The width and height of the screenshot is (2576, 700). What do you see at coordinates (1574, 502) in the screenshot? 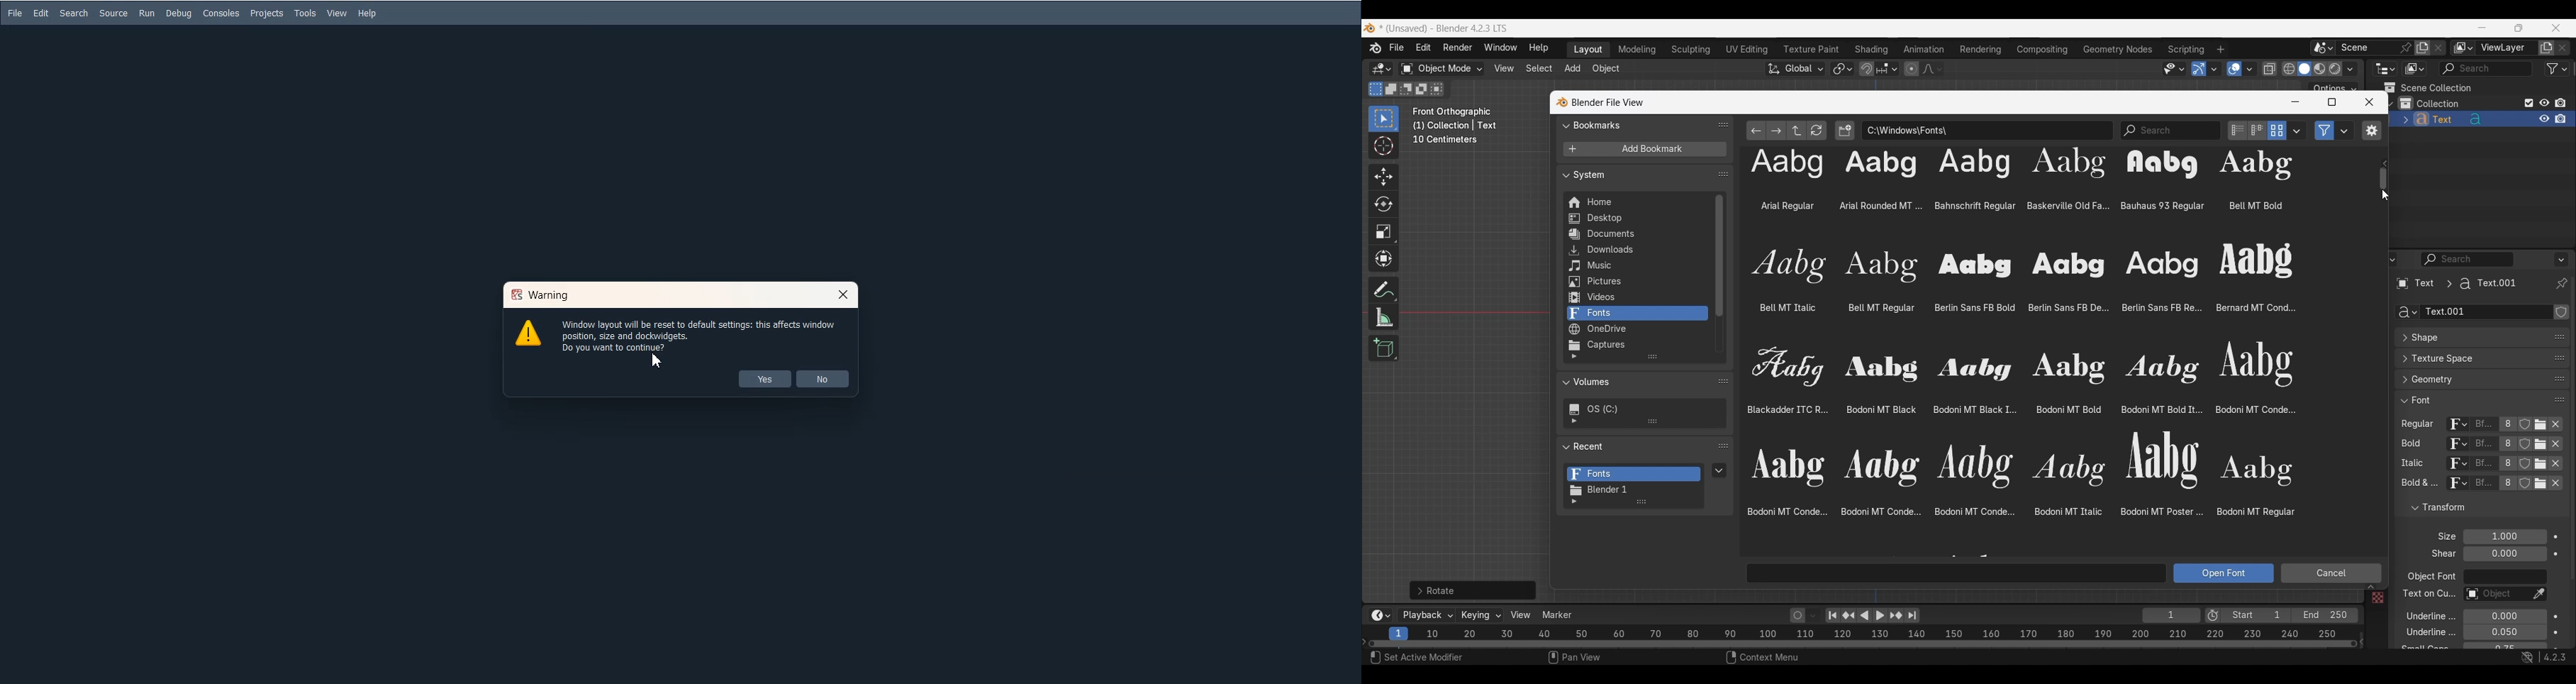
I see `Show filtering options` at bounding box center [1574, 502].